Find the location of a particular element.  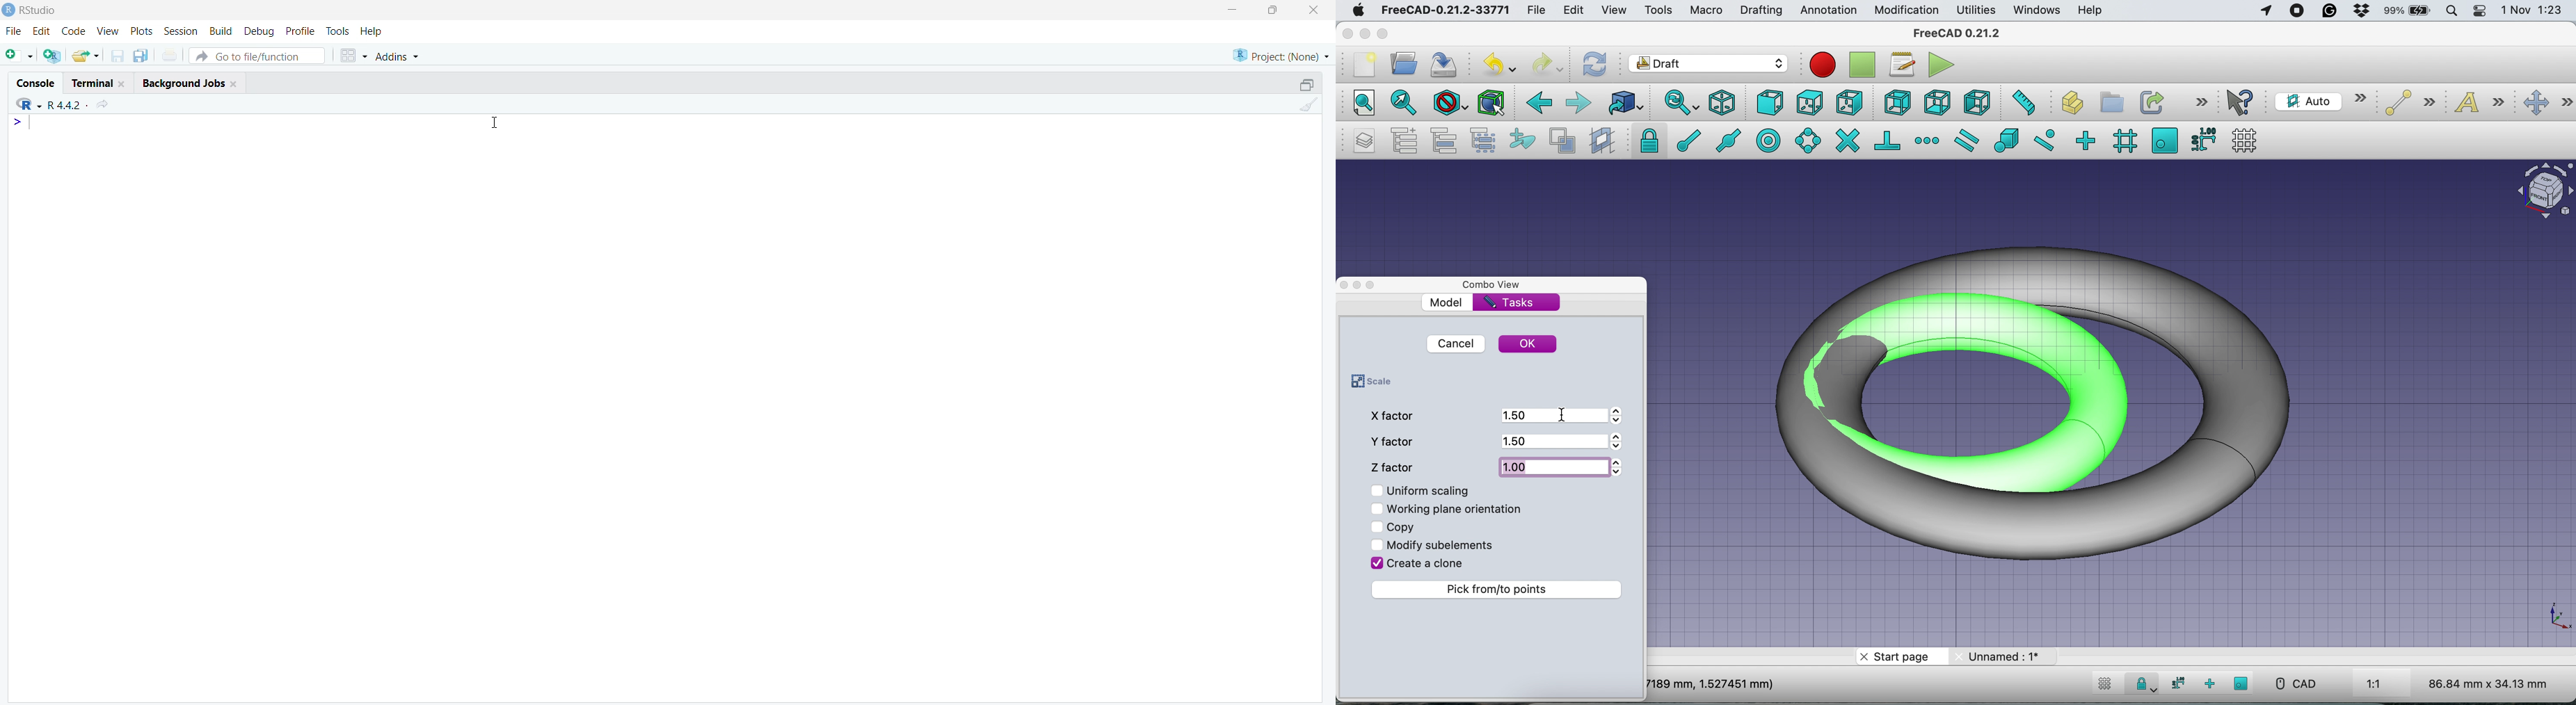

redo is located at coordinates (1547, 65).